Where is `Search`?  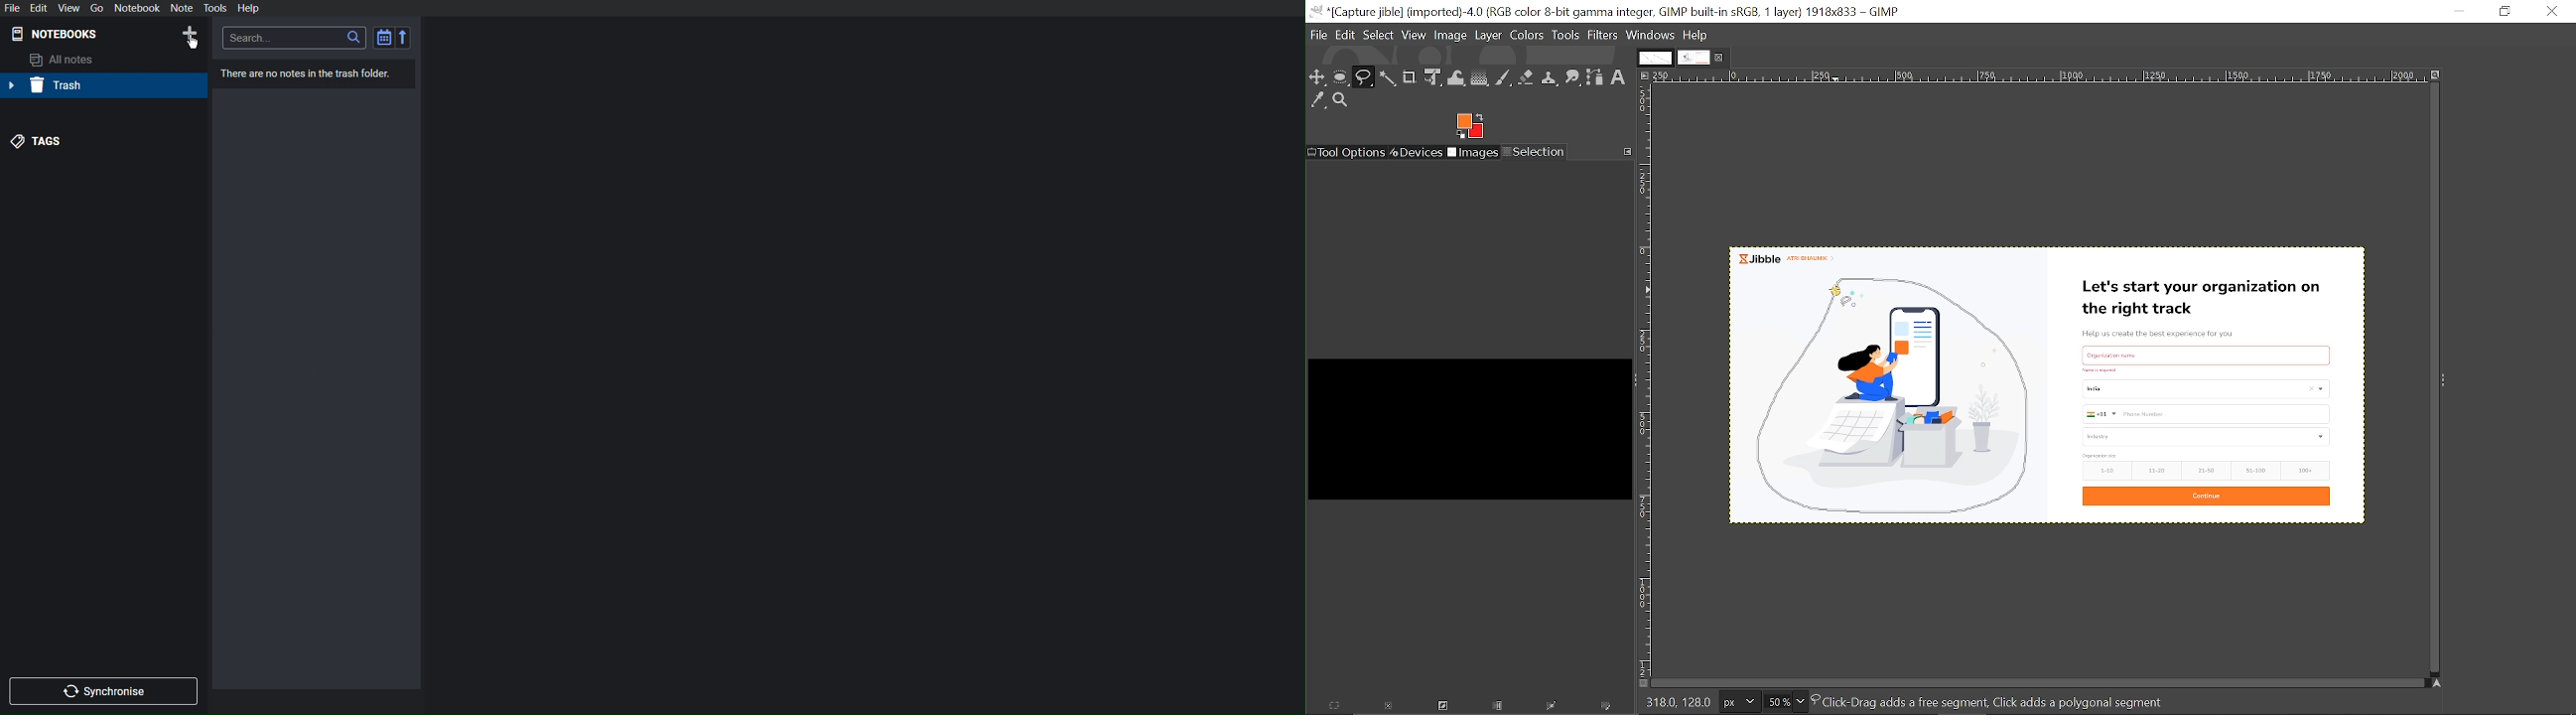 Search is located at coordinates (295, 37).